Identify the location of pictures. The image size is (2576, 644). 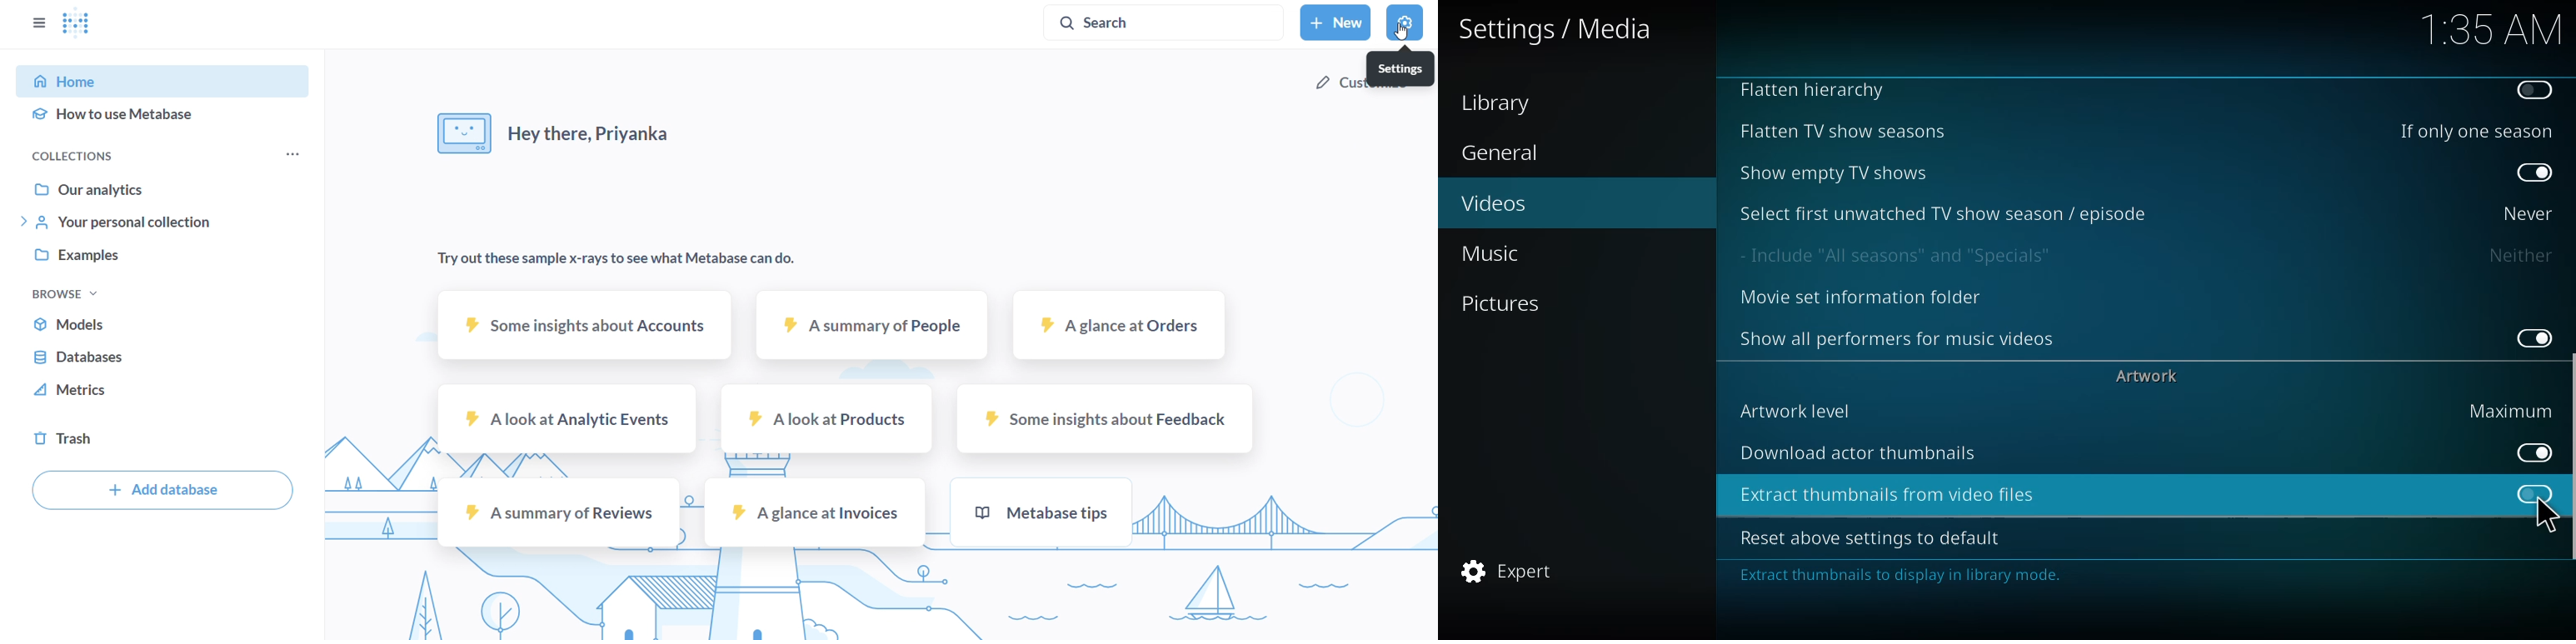
(1504, 302).